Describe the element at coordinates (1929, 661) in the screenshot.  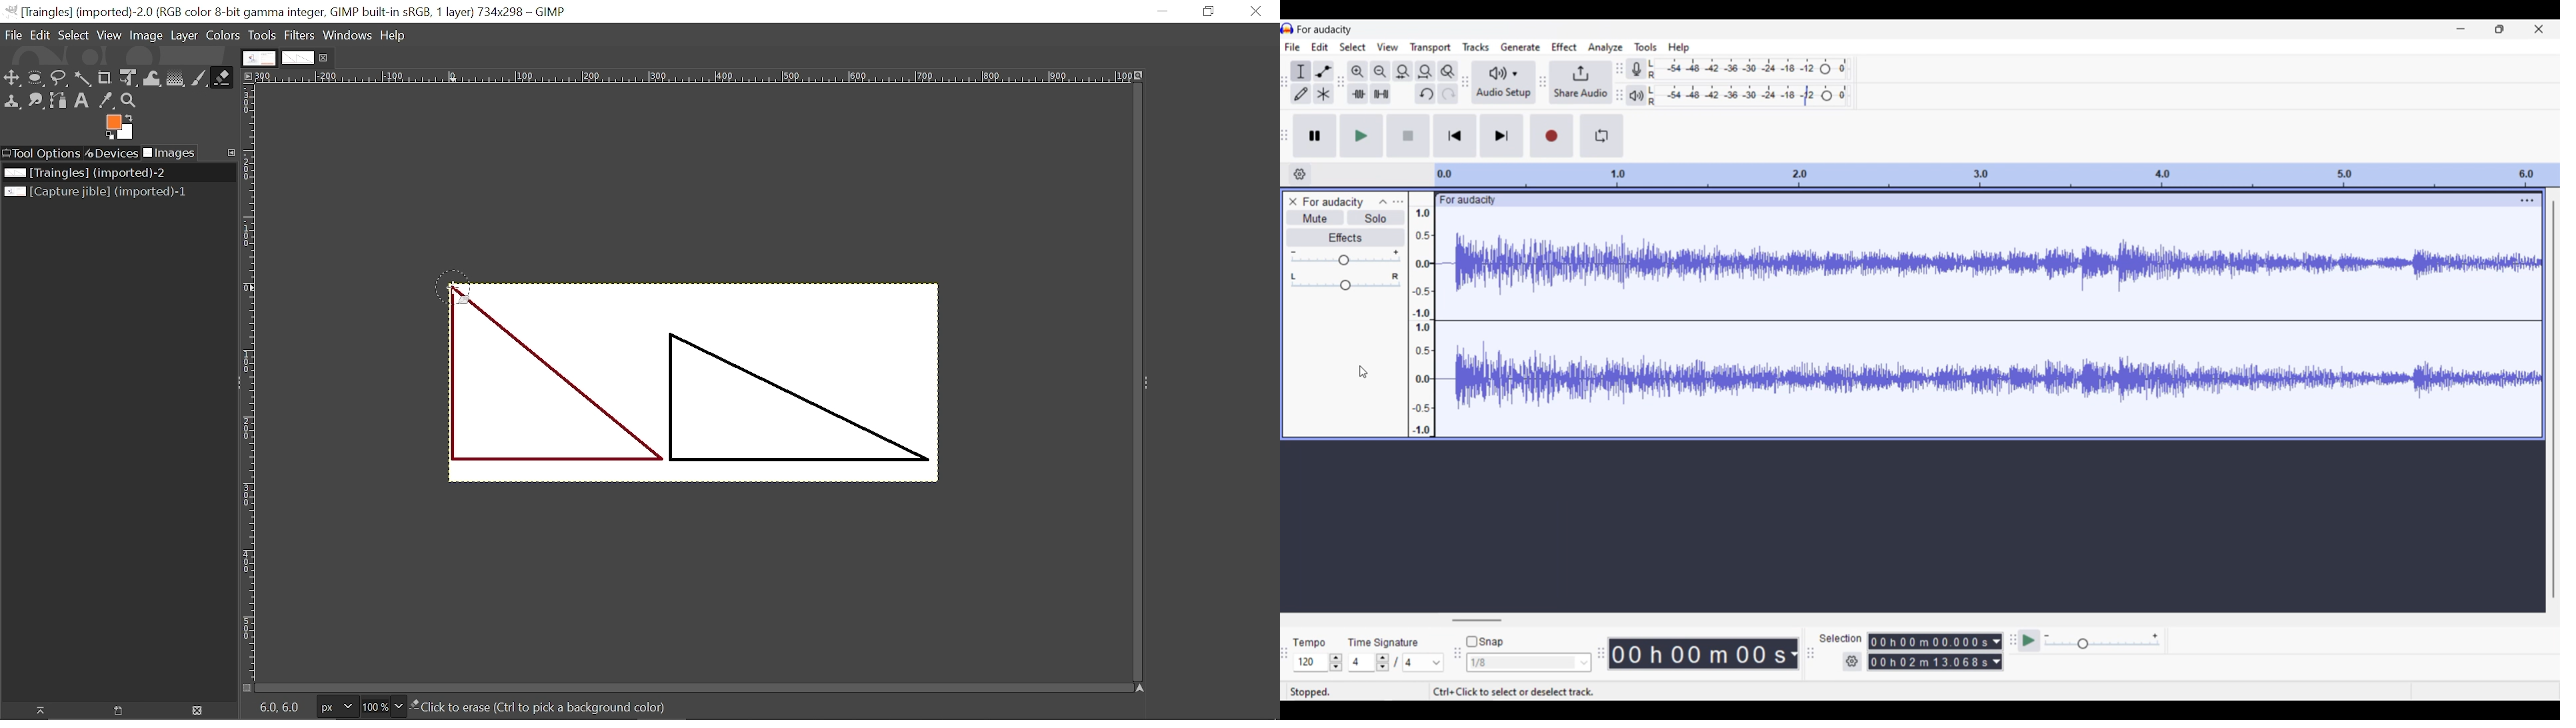
I see `00 h 02 m 13.068 s` at that location.